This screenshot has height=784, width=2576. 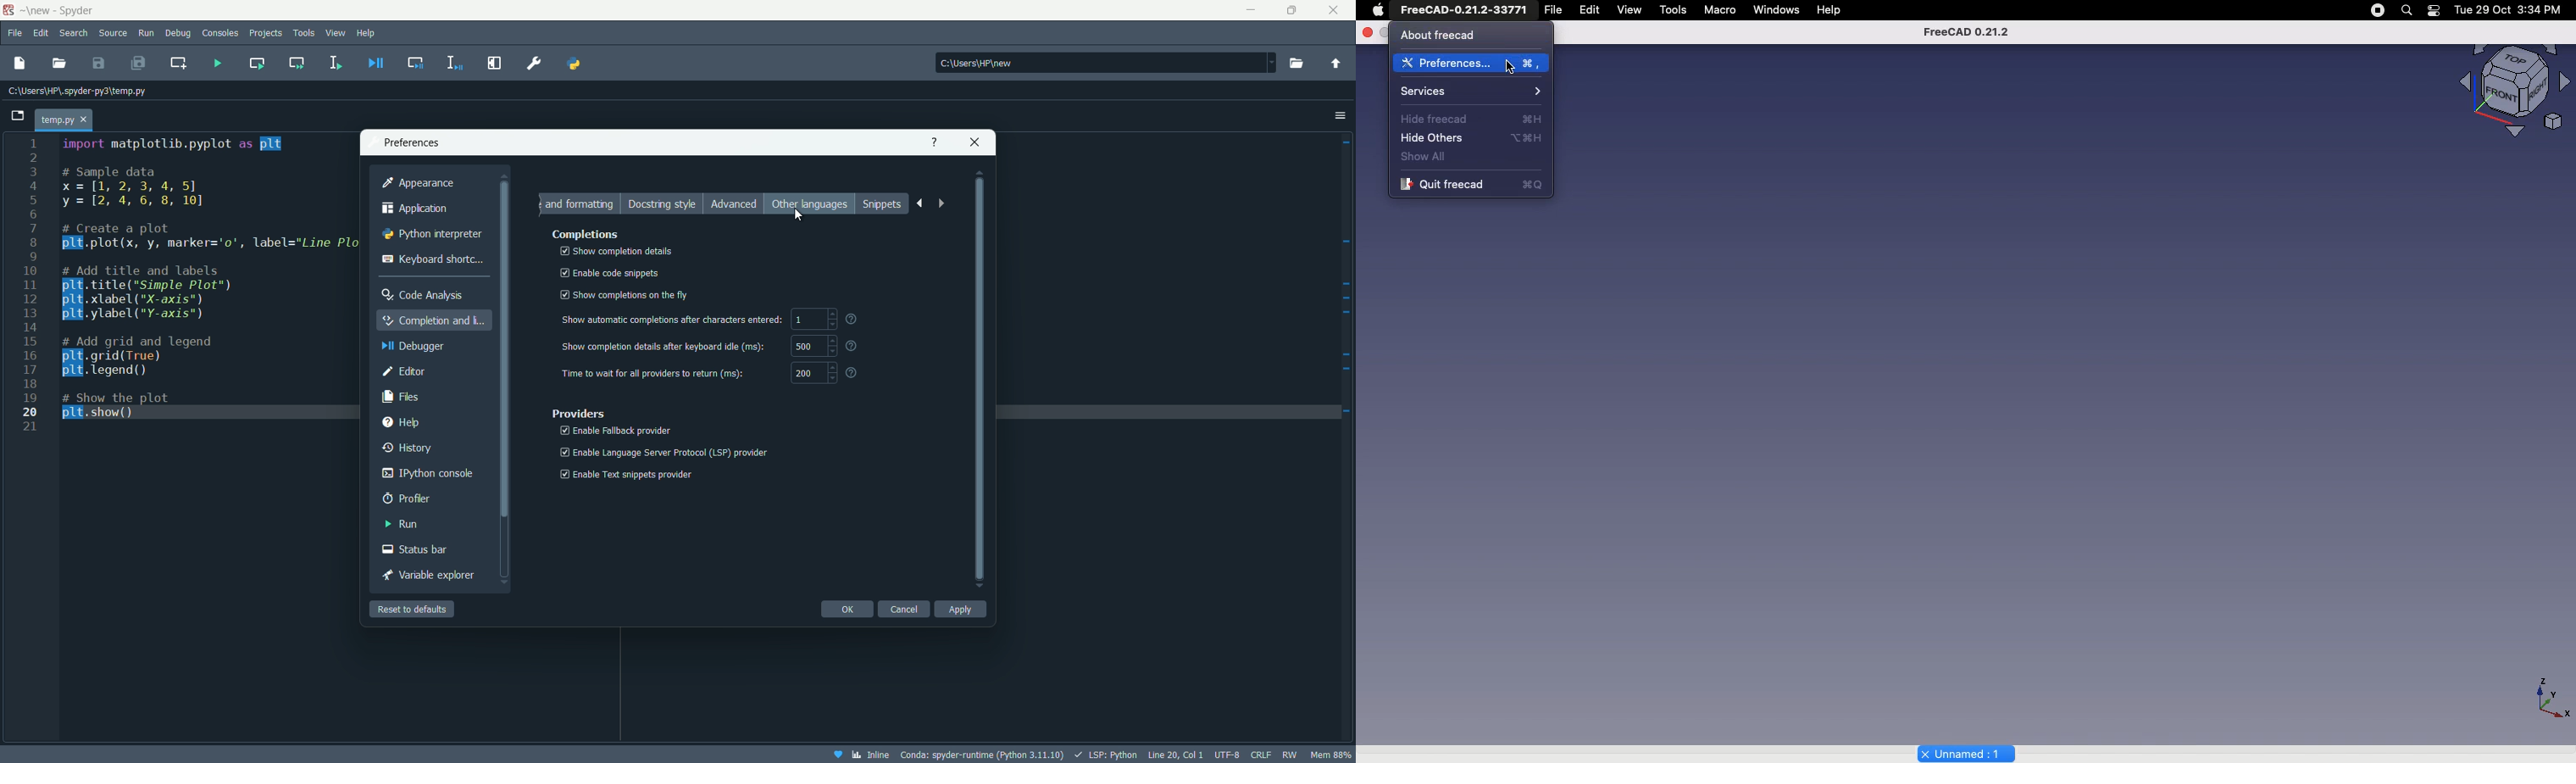 What do you see at coordinates (1967, 33) in the screenshot?
I see `FreeCAD 0.21.2` at bounding box center [1967, 33].